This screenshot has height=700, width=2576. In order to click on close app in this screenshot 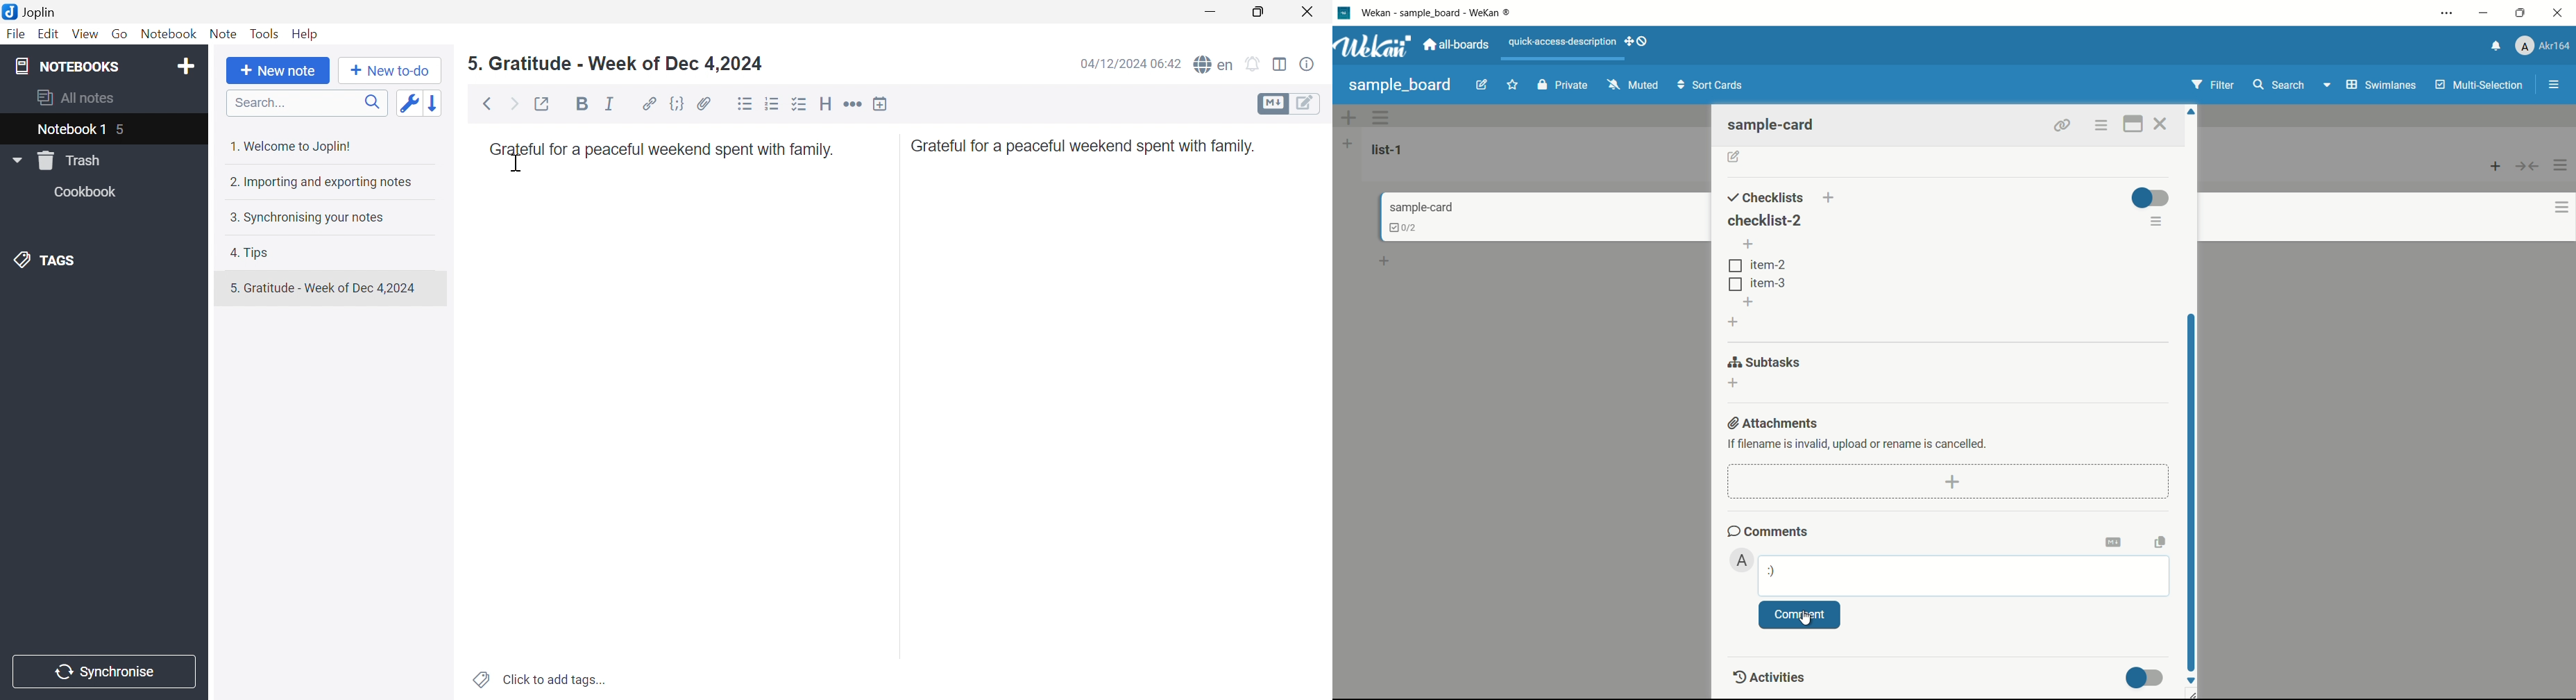, I will do `click(2559, 13)`.